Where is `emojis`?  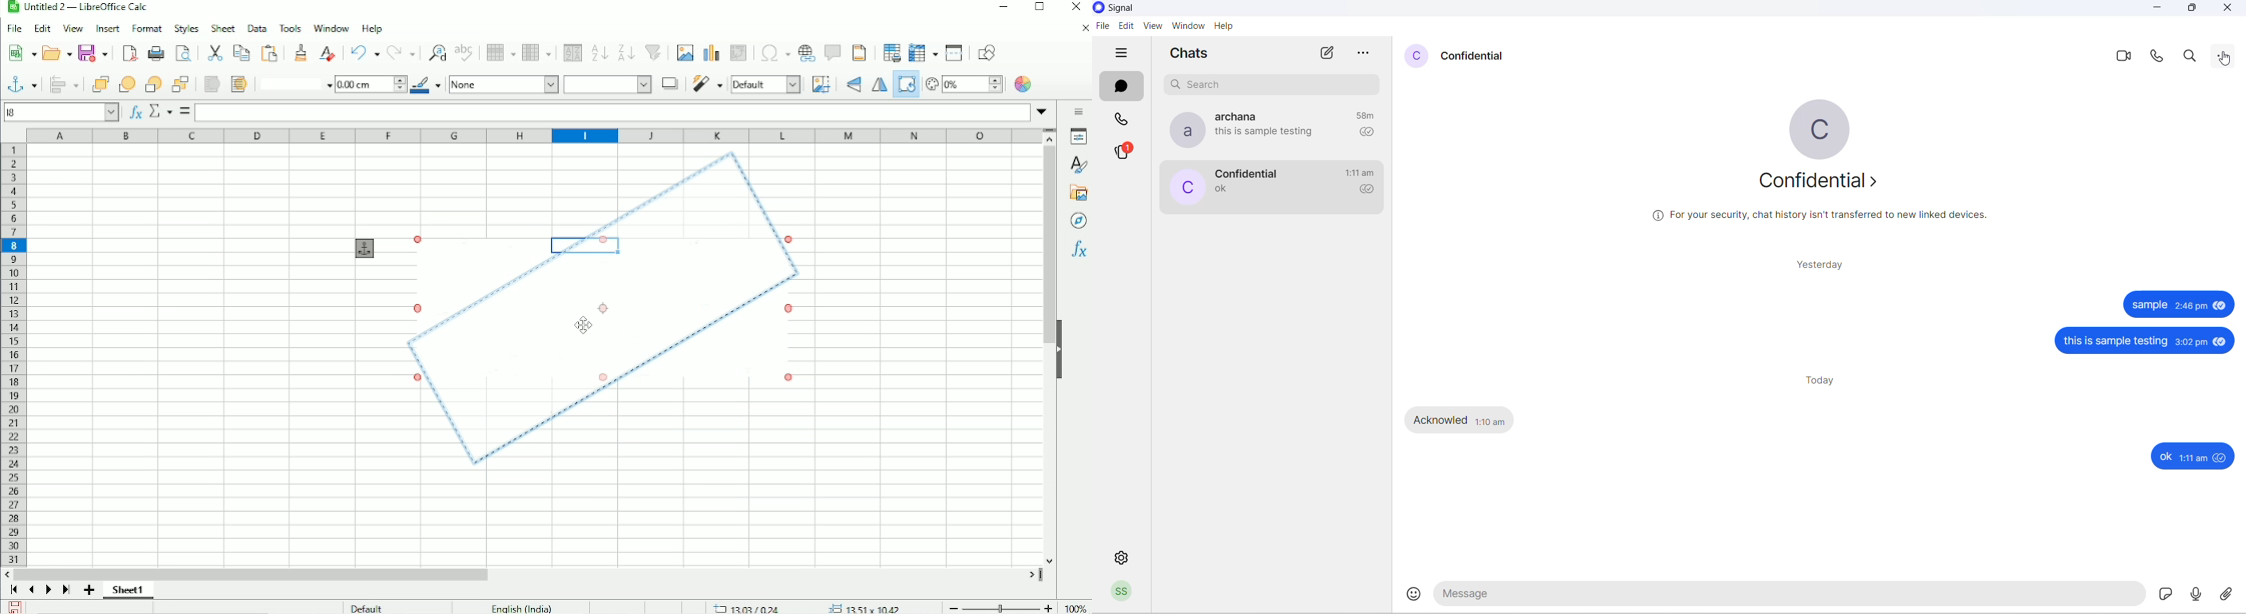 emojis is located at coordinates (1416, 595).